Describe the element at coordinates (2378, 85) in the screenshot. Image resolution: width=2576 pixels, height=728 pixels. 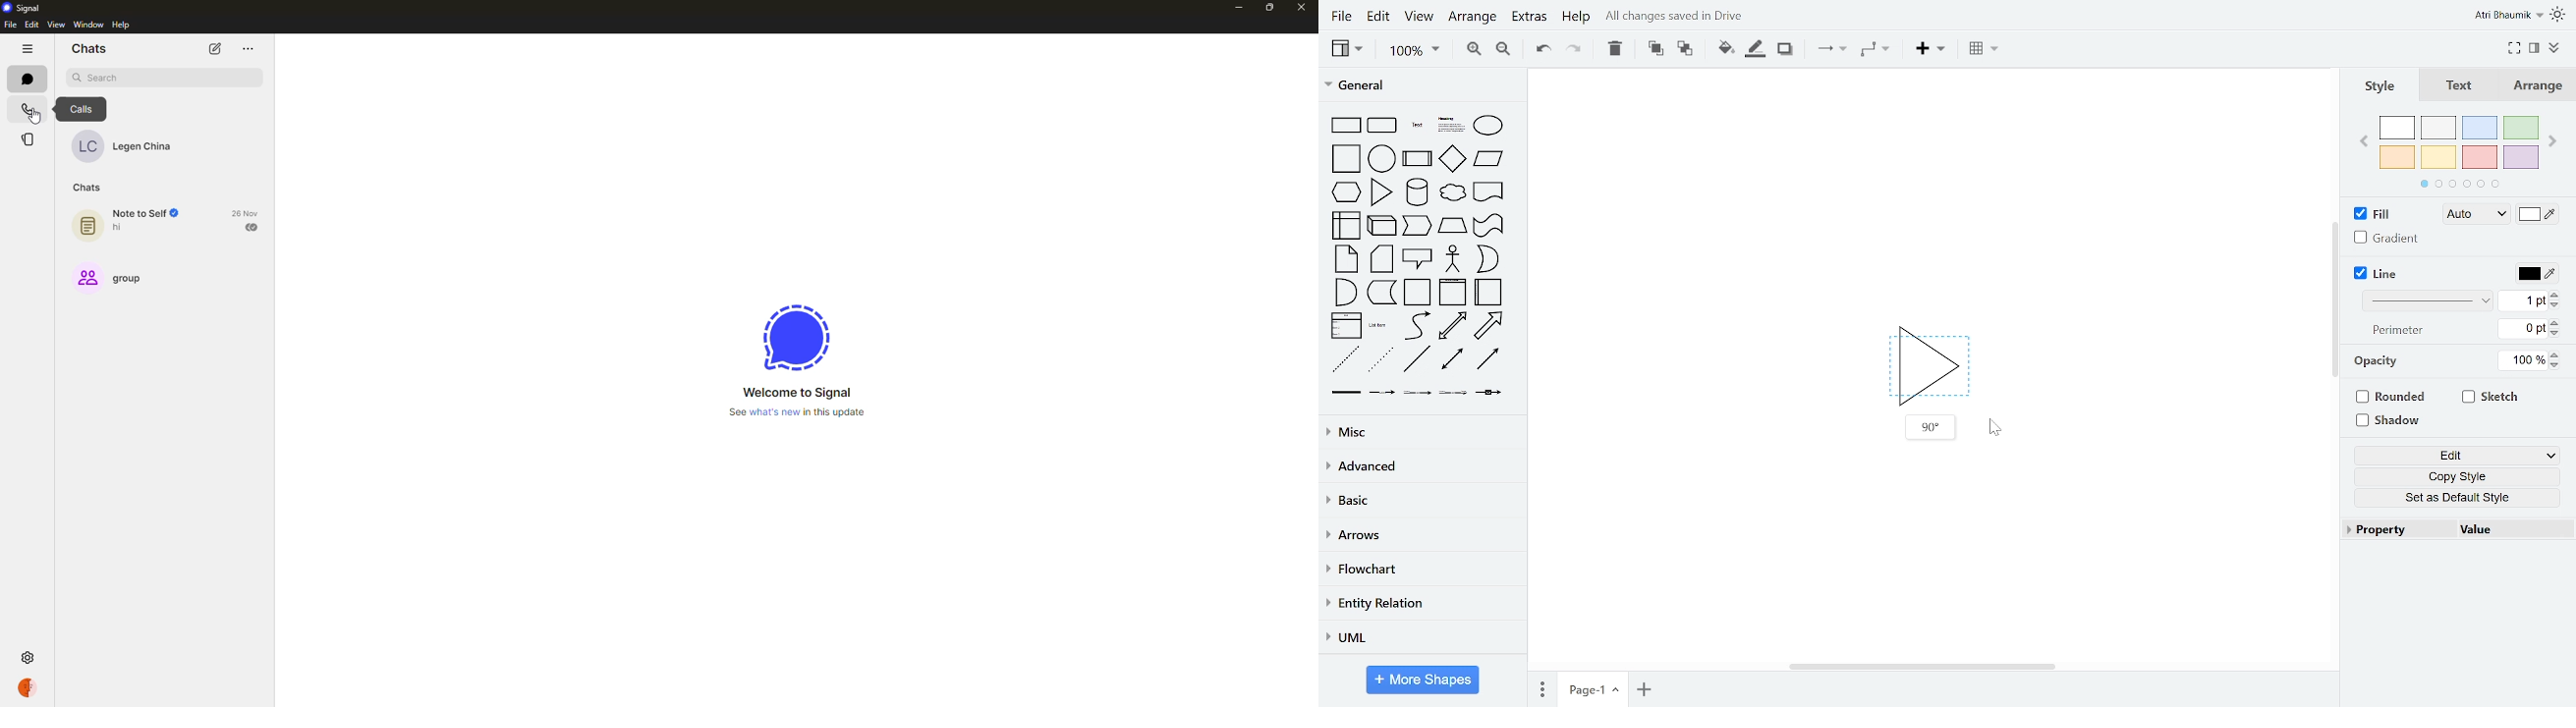
I see `styles` at that location.